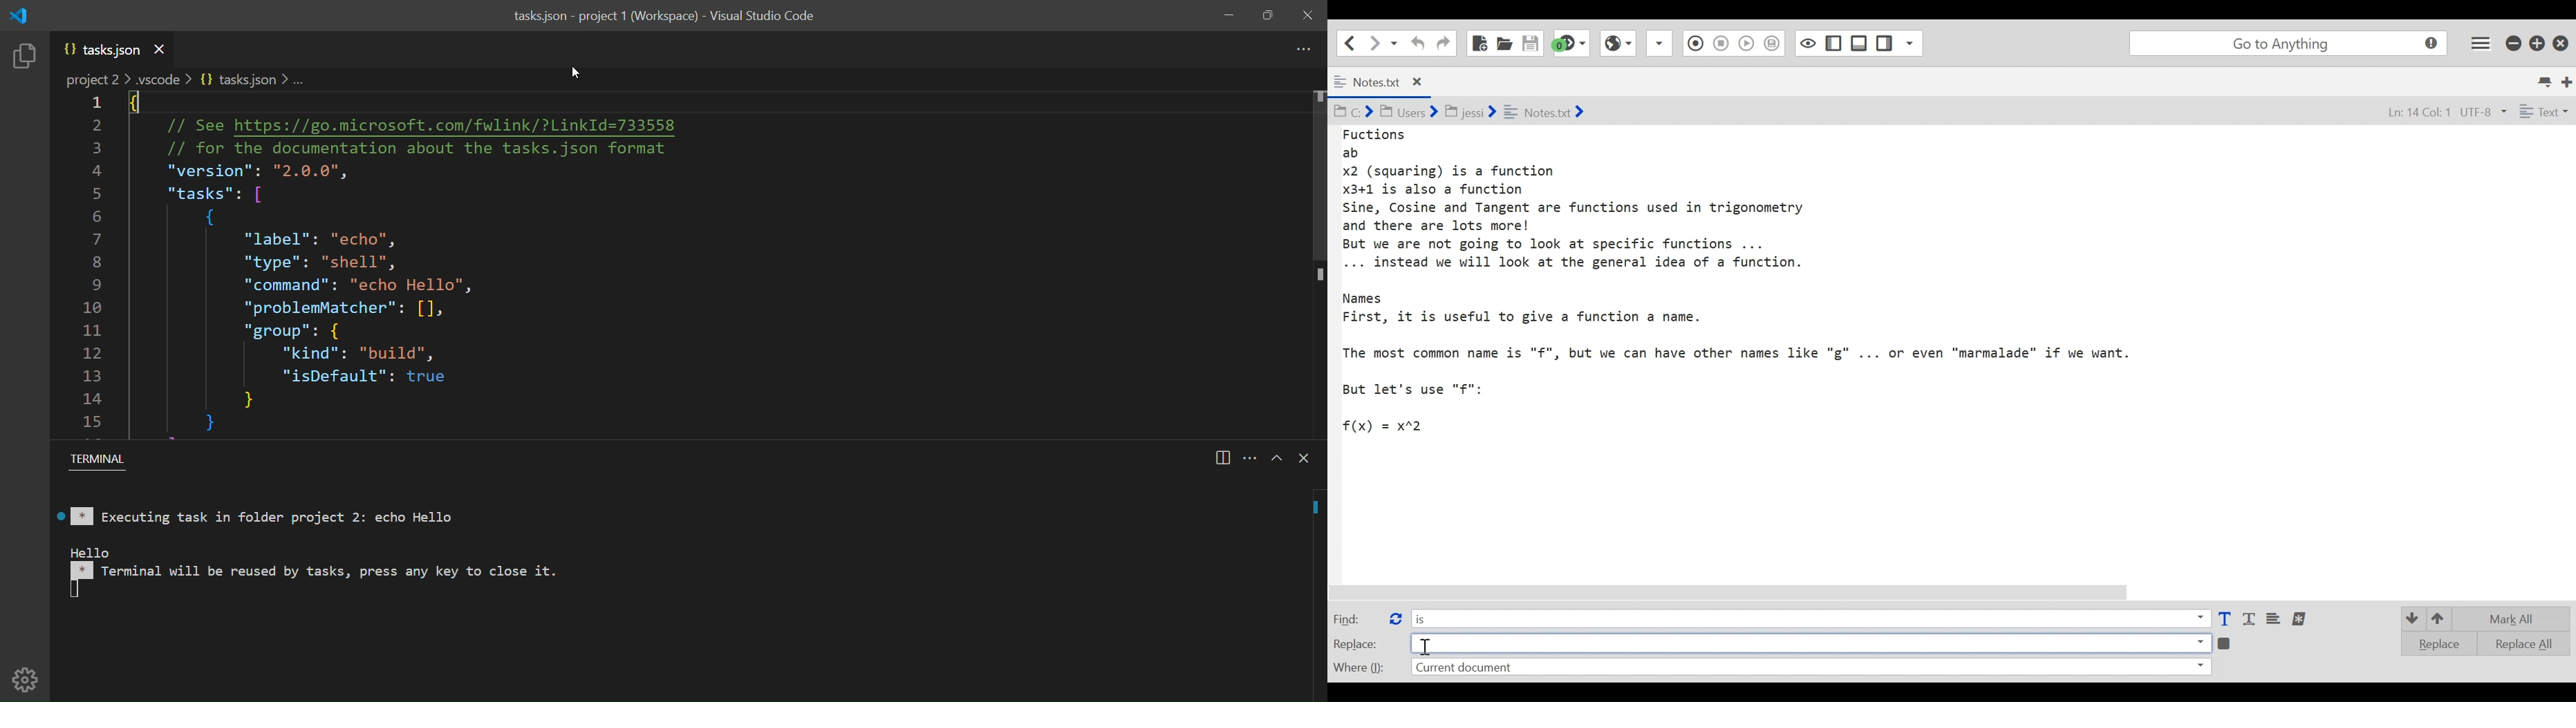 The image size is (2576, 728). I want to click on Find, so click(1355, 618).